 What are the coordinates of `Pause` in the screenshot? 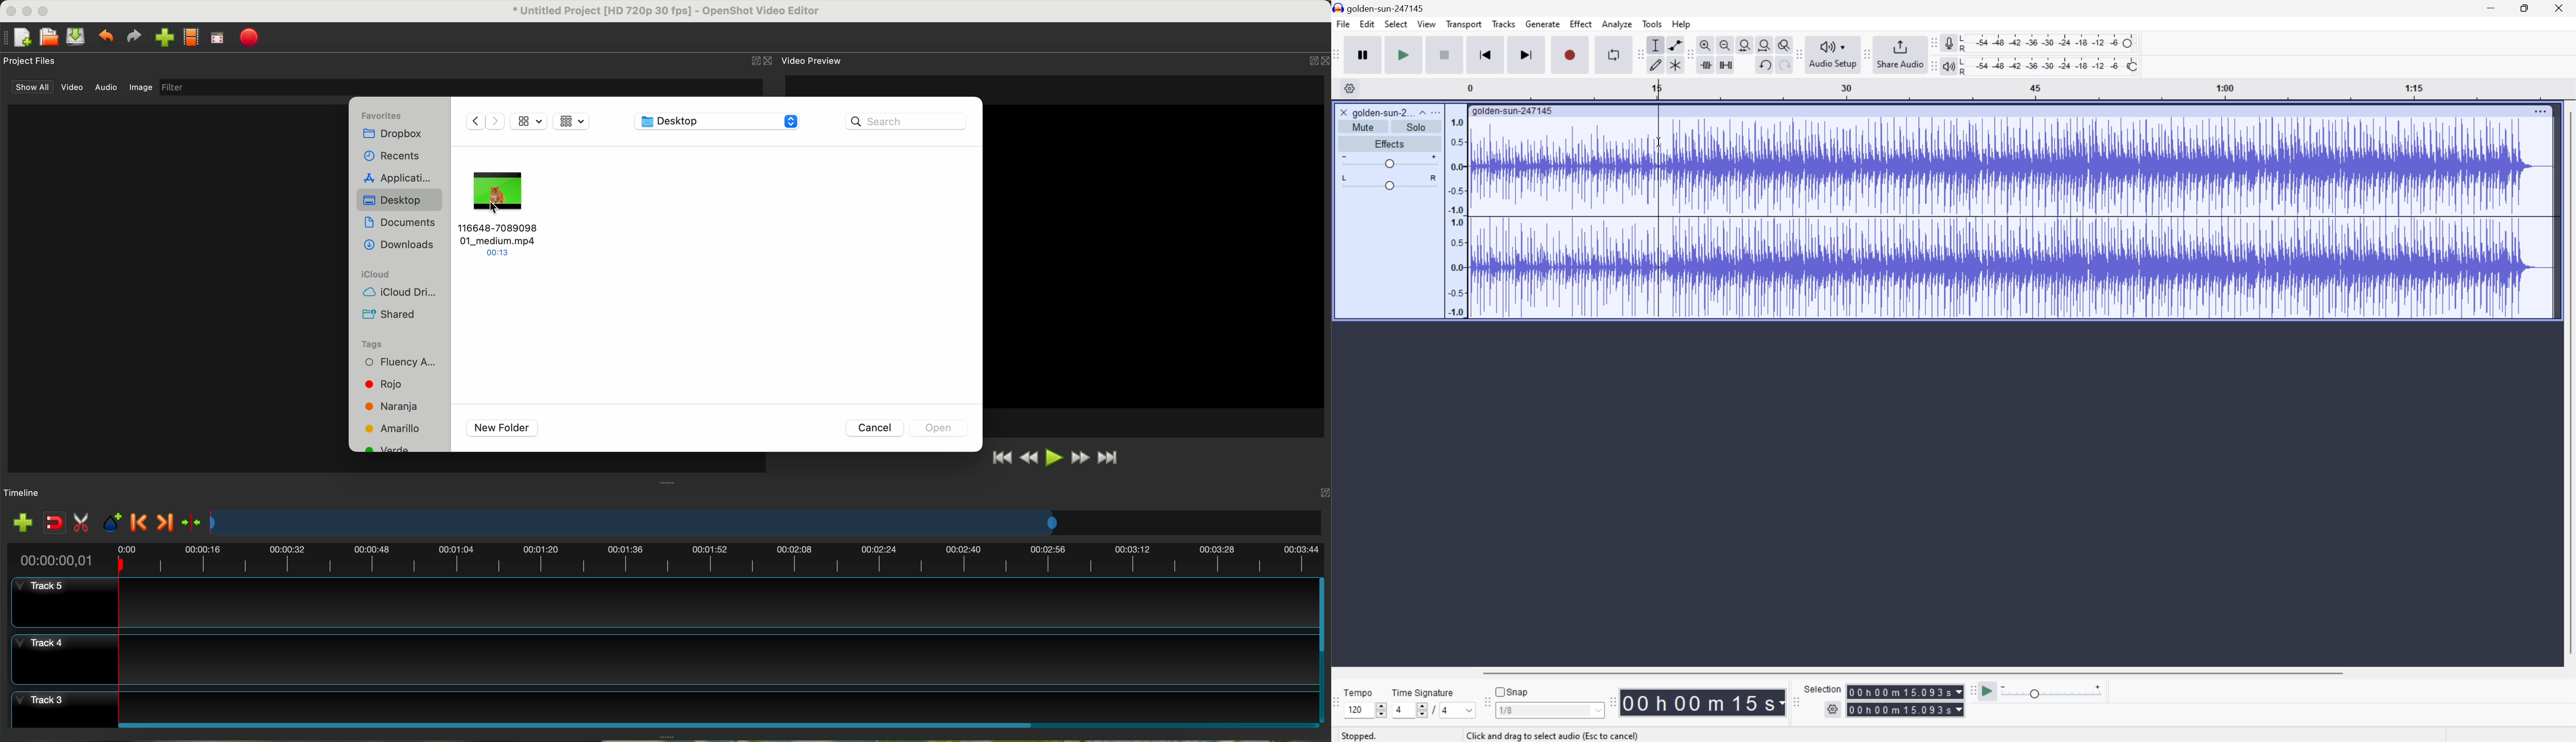 It's located at (1362, 54).